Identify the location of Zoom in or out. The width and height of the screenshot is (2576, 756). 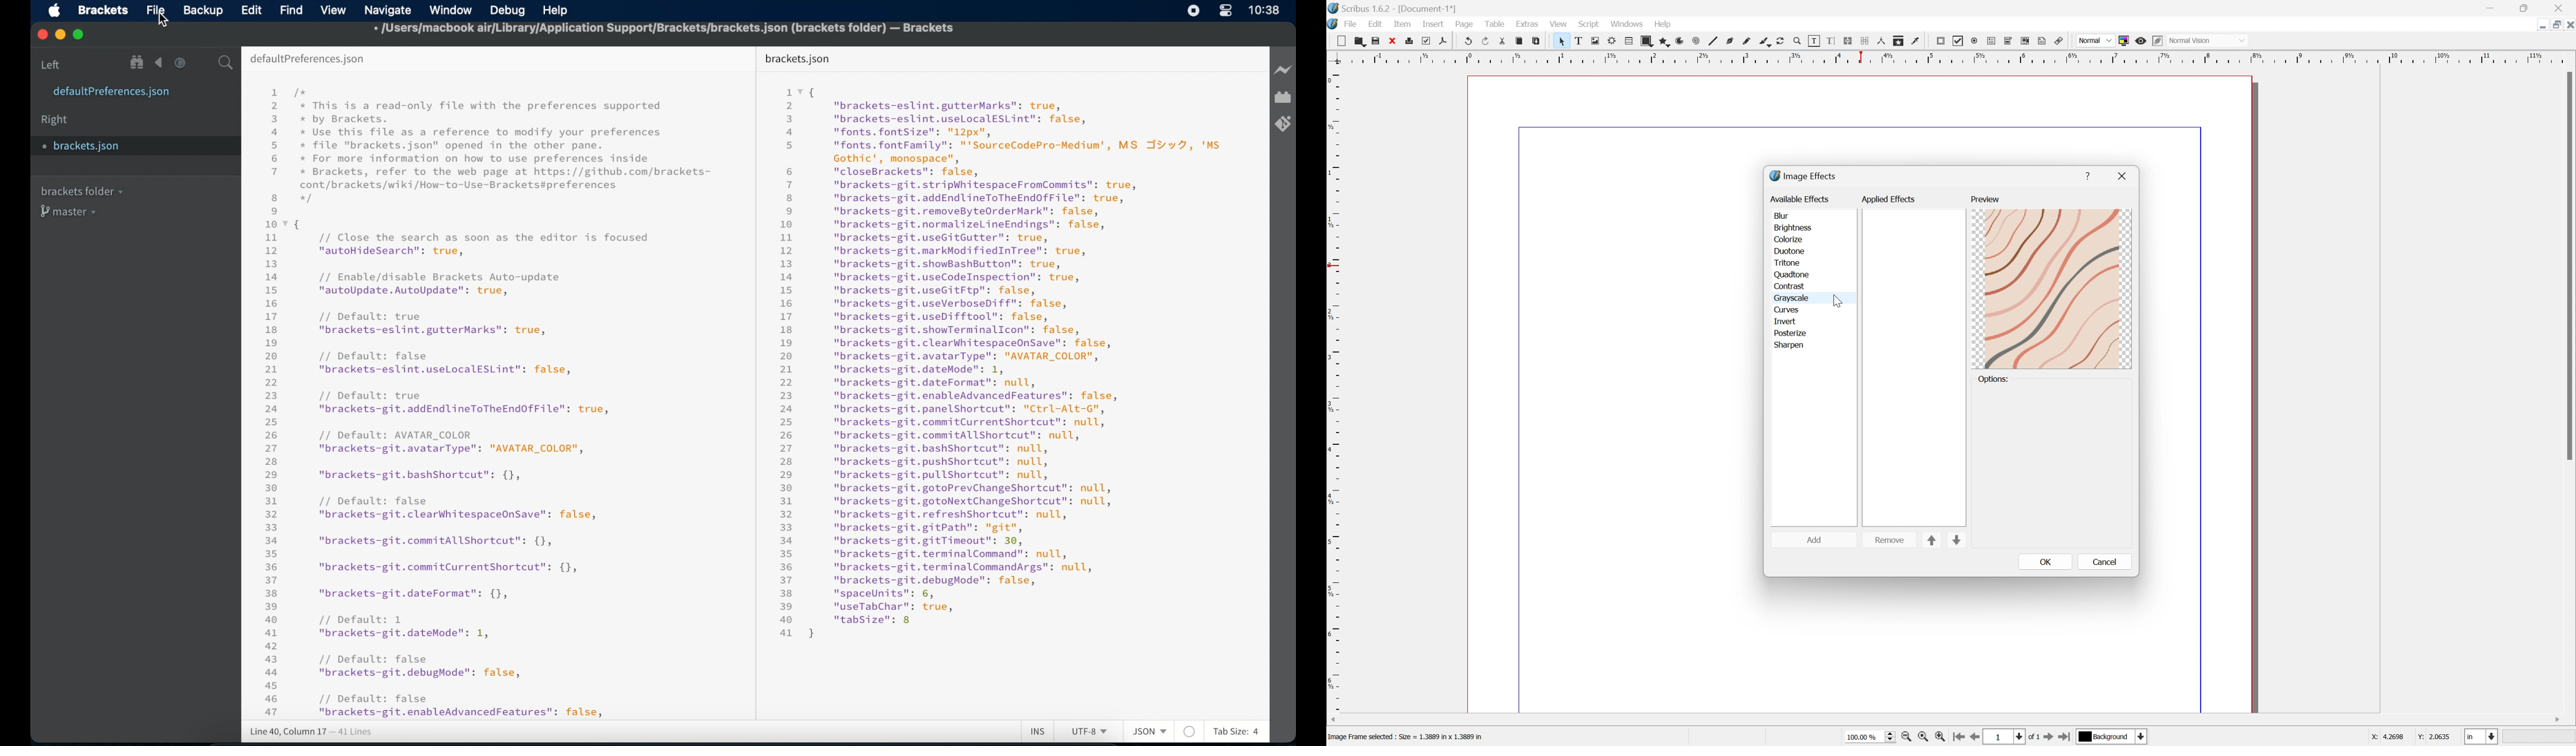
(1802, 42).